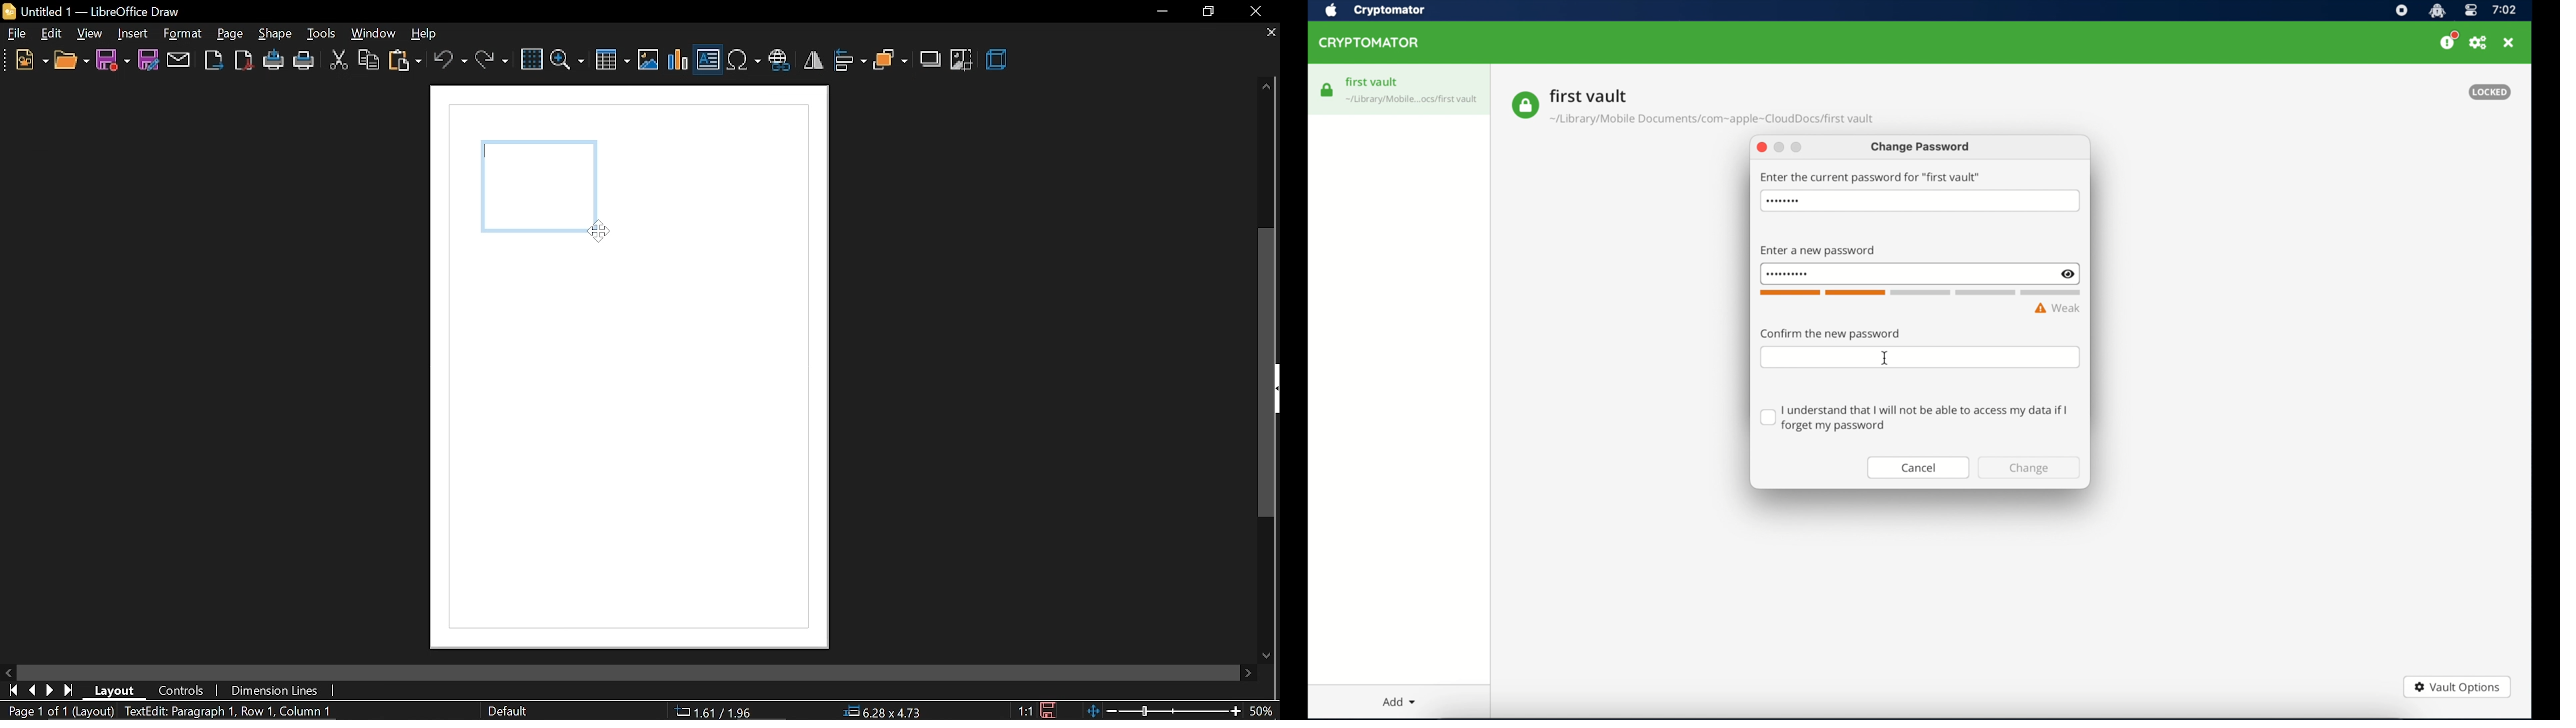 The image size is (2576, 728). What do you see at coordinates (53, 691) in the screenshot?
I see `go to last page` at bounding box center [53, 691].